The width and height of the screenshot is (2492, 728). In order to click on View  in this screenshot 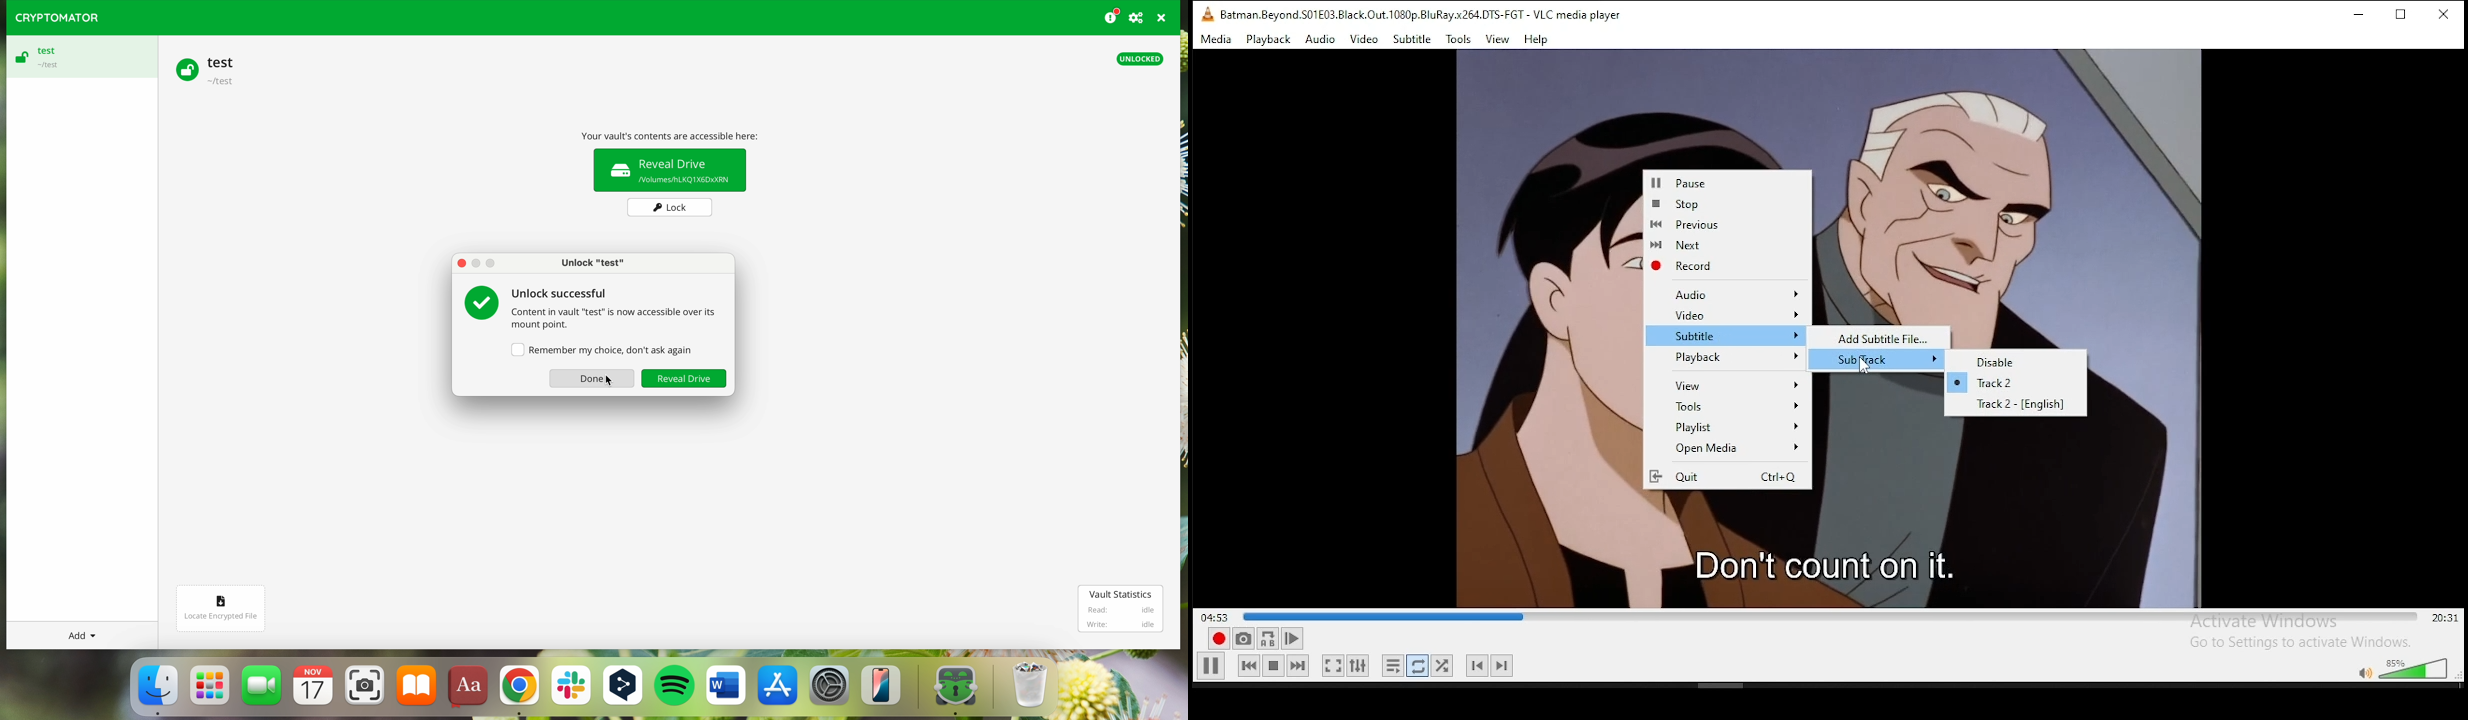, I will do `click(1732, 386)`.